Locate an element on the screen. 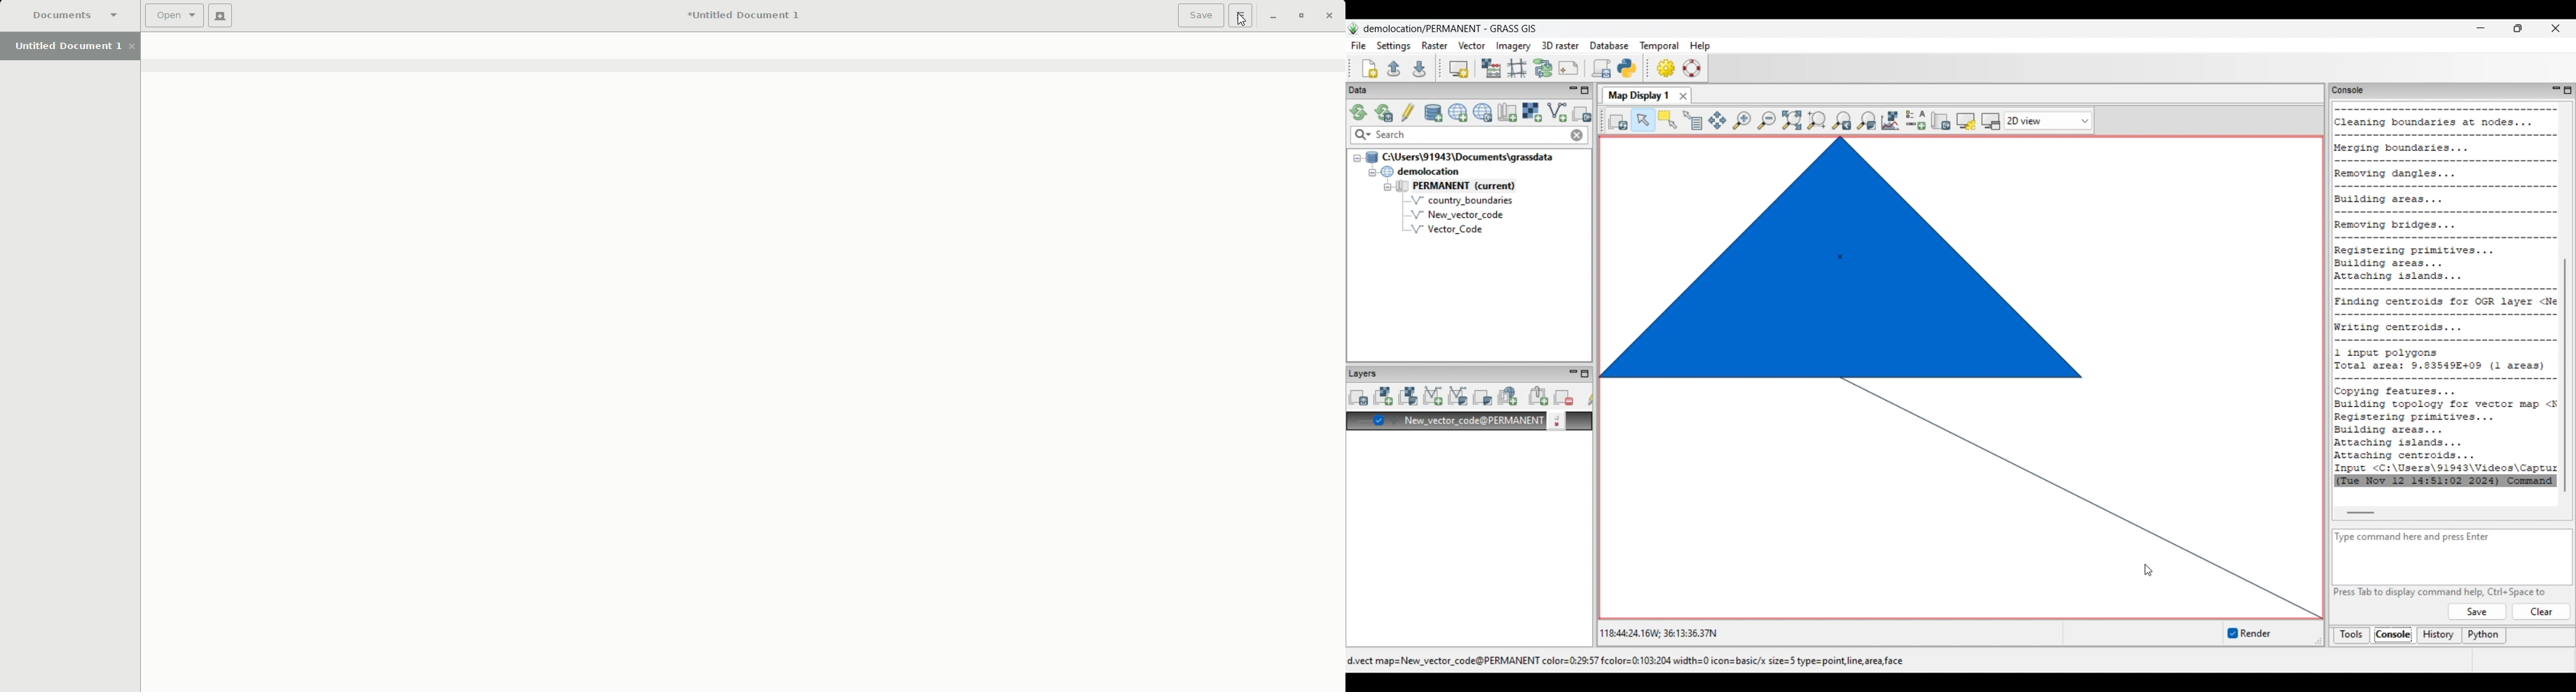 Image resolution: width=2576 pixels, height=700 pixels. History is located at coordinates (2440, 636).